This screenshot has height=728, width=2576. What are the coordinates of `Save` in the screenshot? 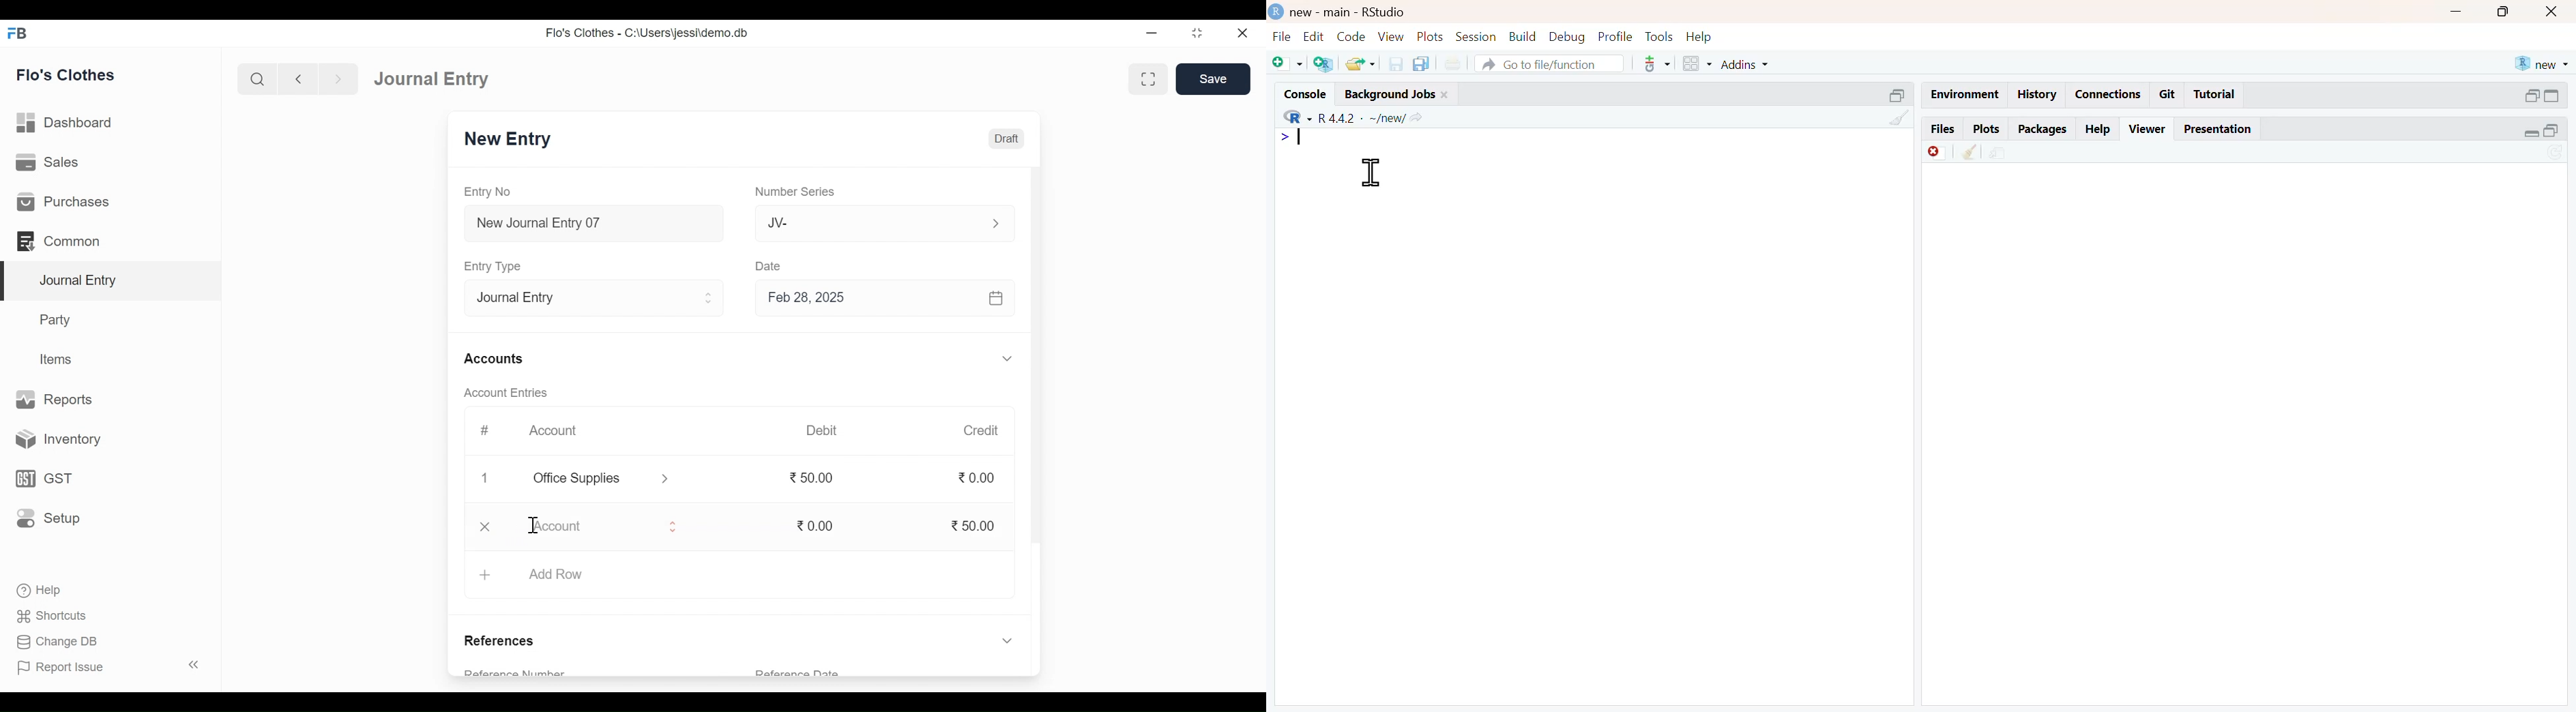 It's located at (1213, 78).